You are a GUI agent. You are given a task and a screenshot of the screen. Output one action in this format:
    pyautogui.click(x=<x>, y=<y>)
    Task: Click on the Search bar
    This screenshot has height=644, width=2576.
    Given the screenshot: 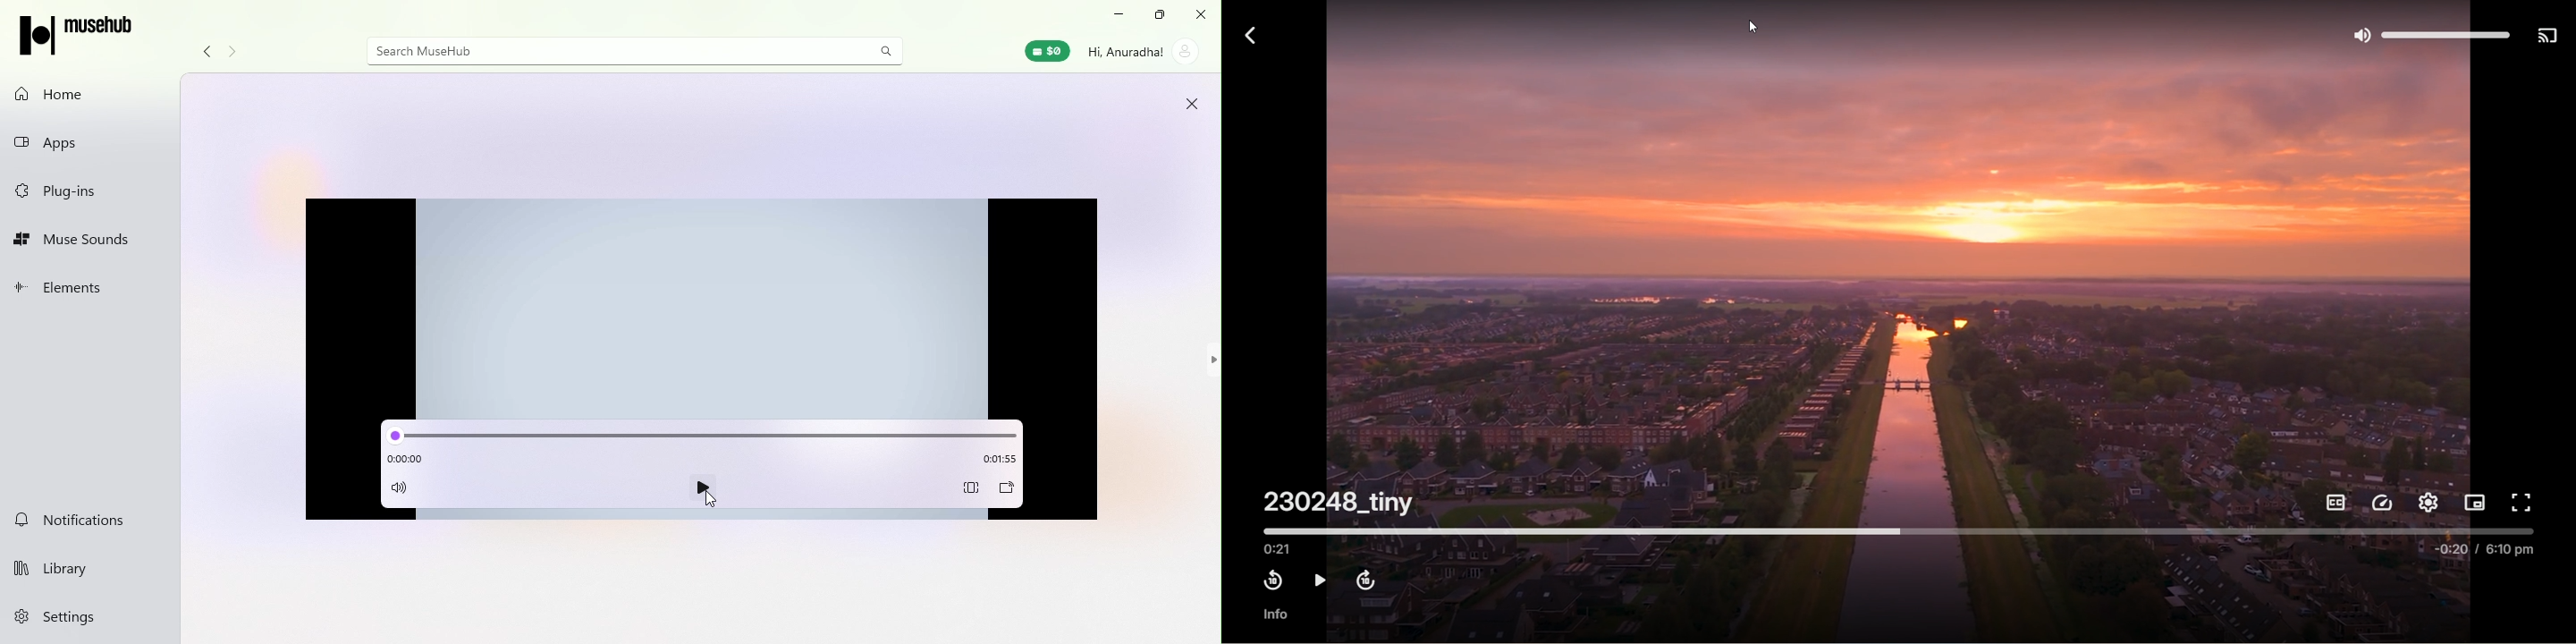 What is the action you would take?
    pyautogui.click(x=615, y=52)
    